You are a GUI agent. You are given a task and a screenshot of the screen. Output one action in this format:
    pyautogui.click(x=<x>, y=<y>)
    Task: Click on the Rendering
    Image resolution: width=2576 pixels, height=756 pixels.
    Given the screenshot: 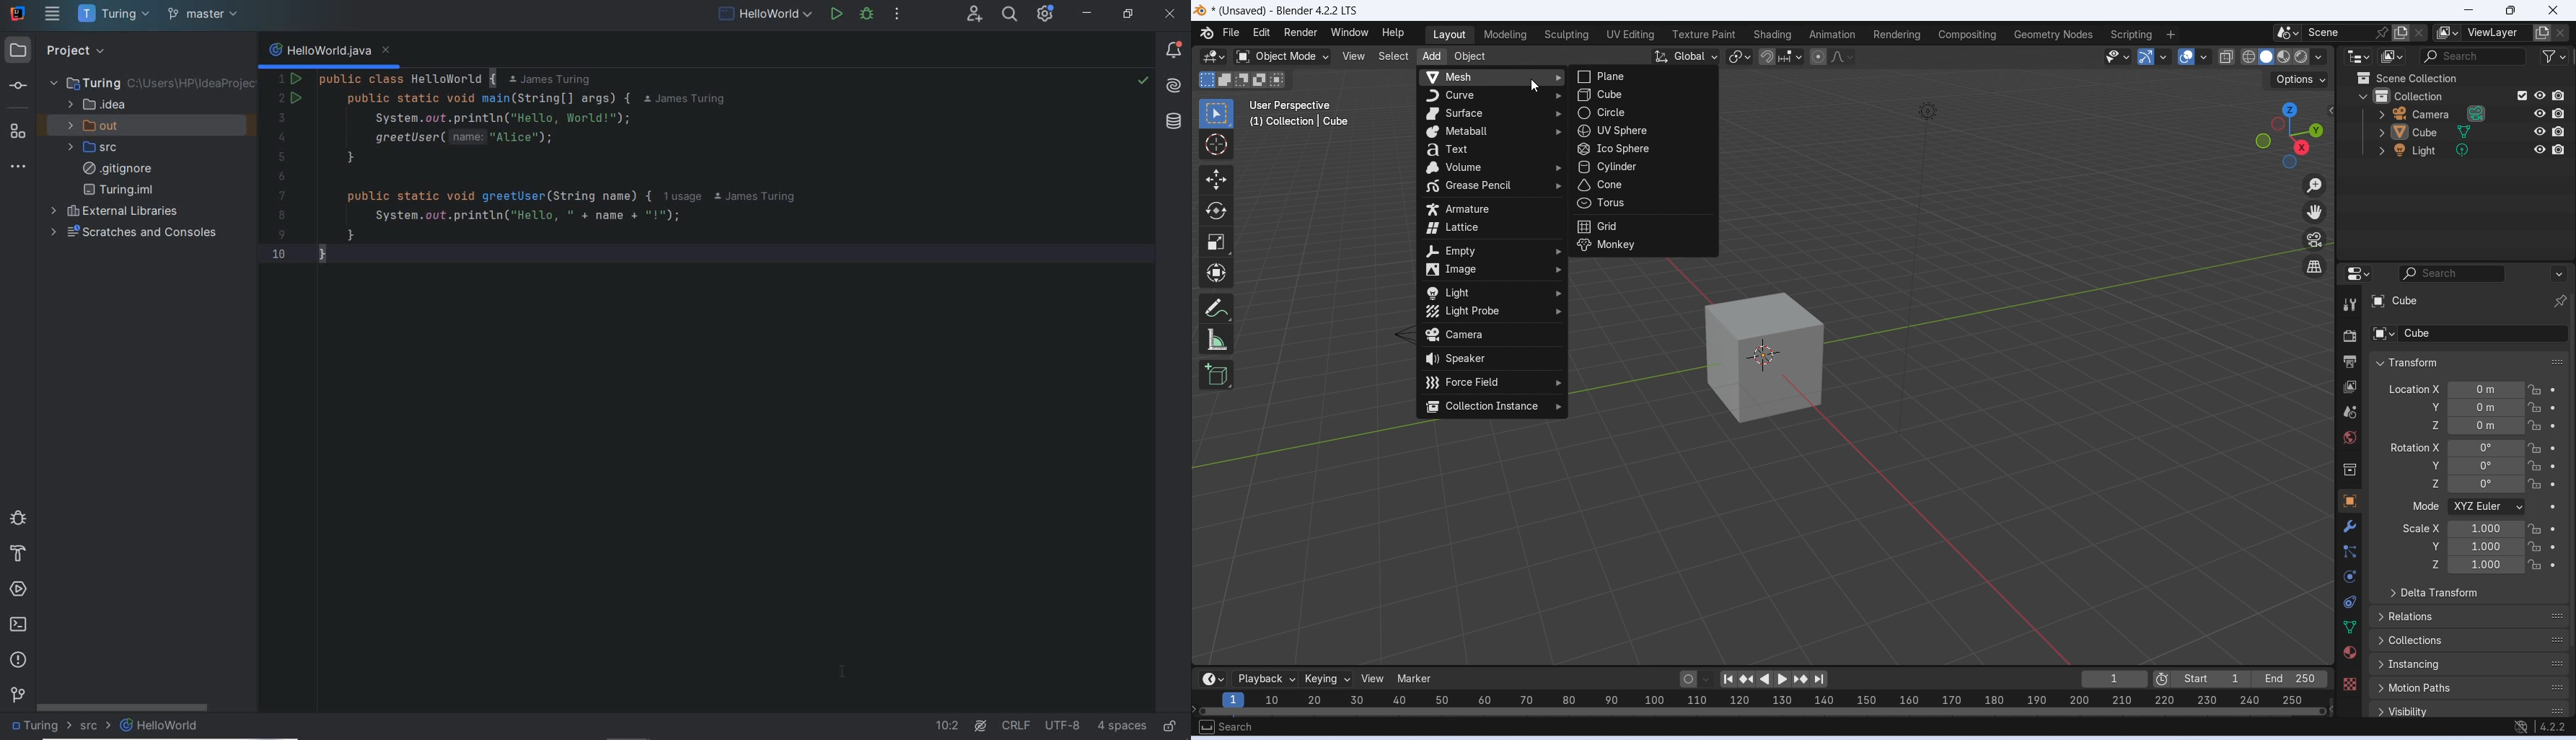 What is the action you would take?
    pyautogui.click(x=1897, y=35)
    